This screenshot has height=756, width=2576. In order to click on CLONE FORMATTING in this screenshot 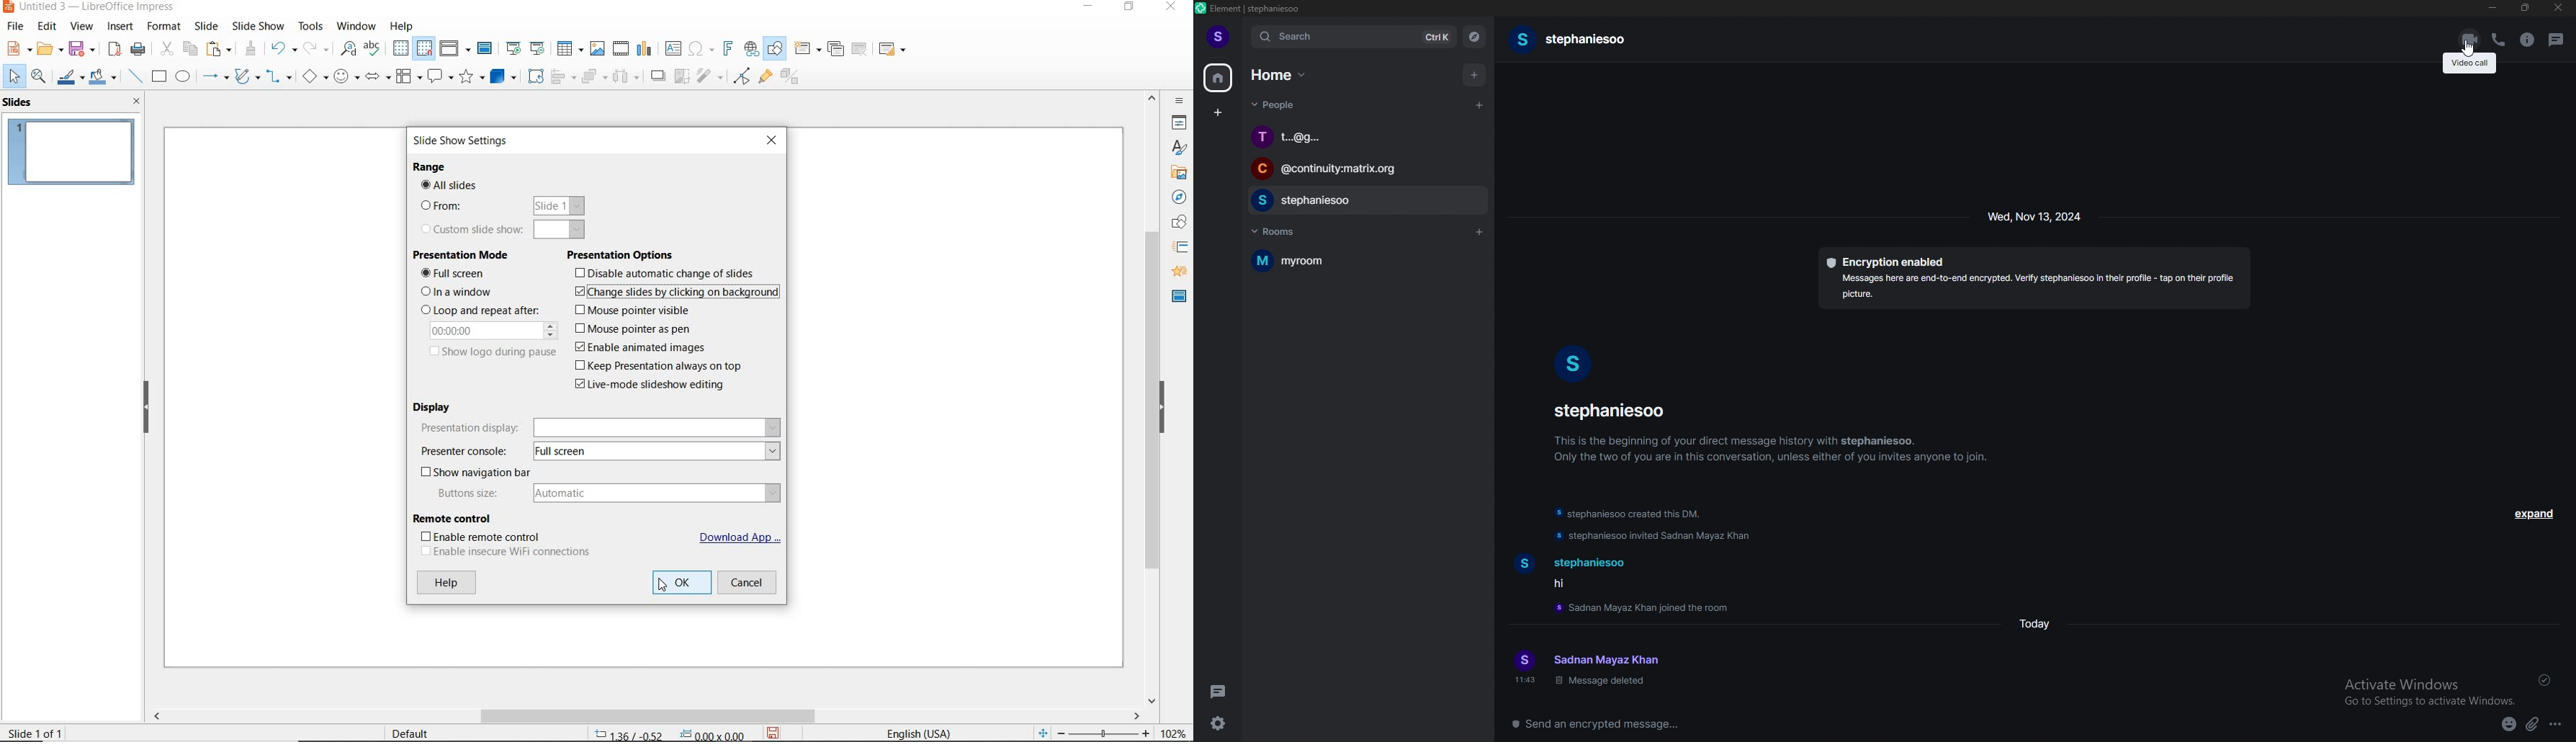, I will do `click(252, 49)`.